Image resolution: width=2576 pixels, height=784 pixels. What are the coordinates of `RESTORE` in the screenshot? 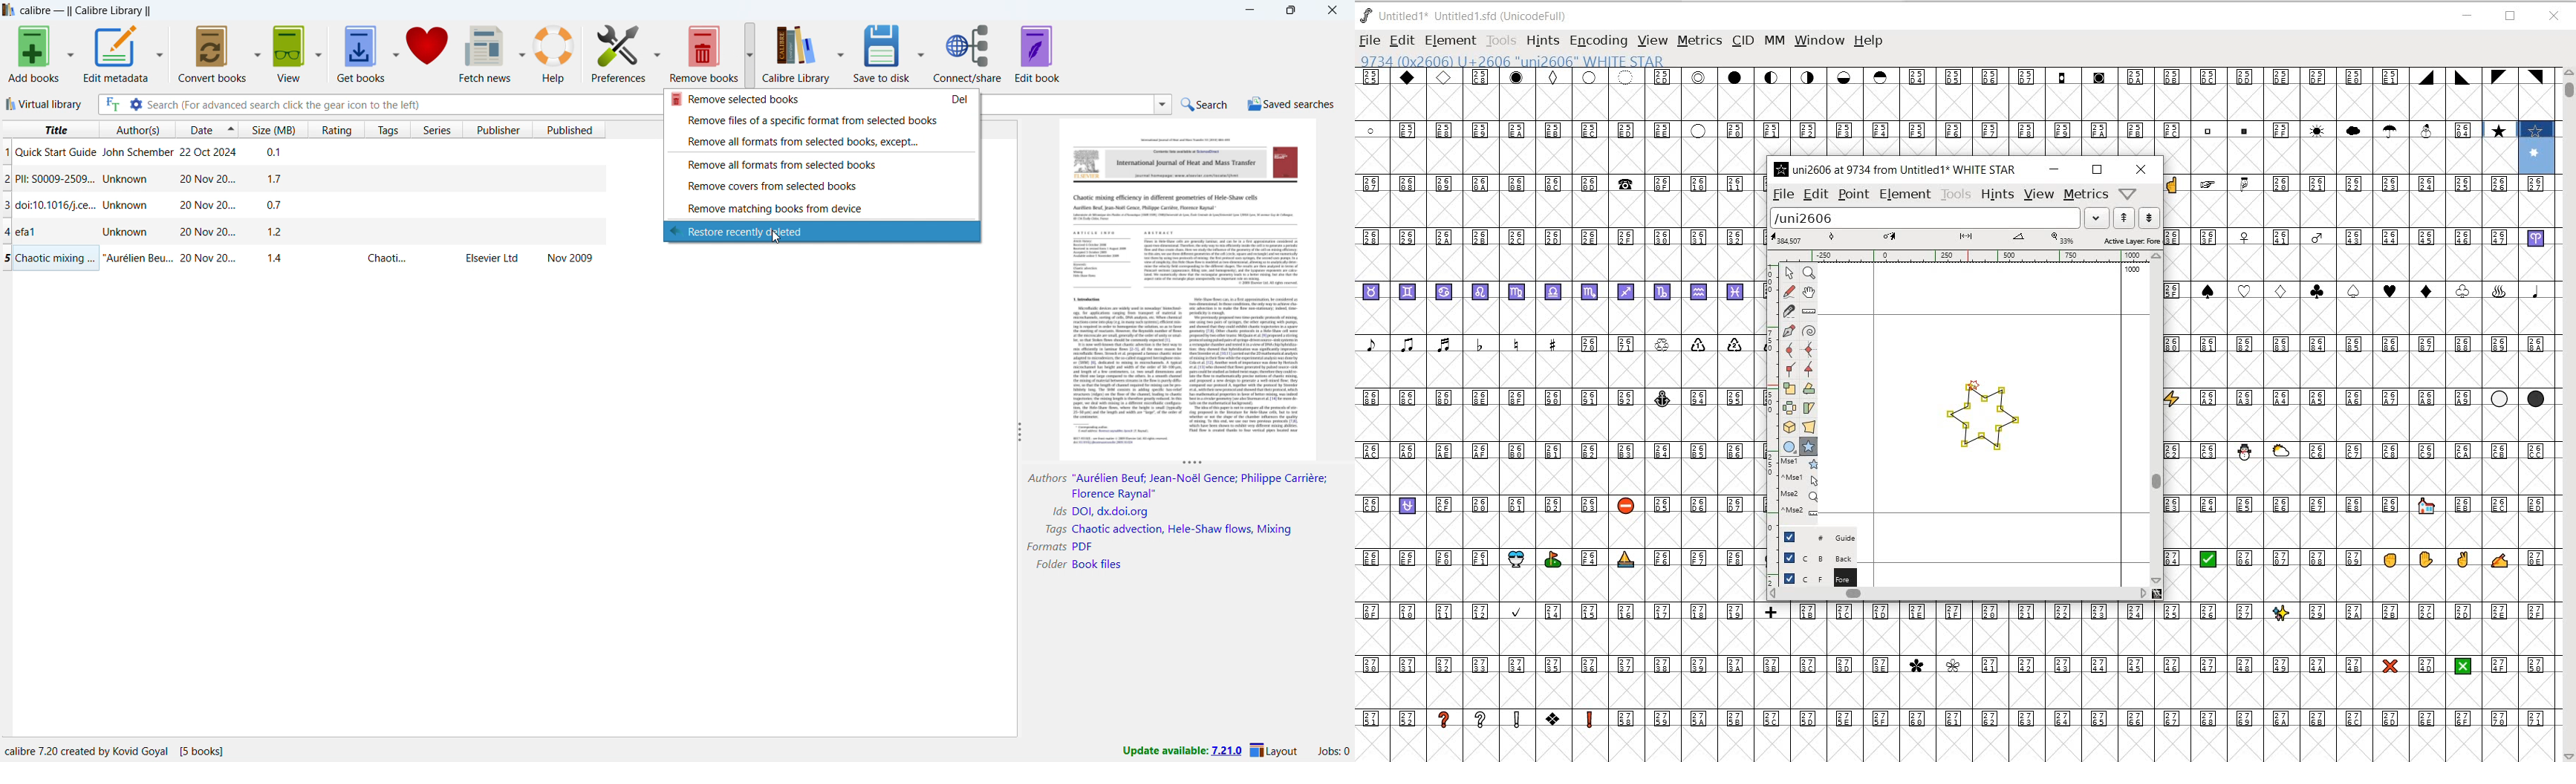 It's located at (2097, 170).